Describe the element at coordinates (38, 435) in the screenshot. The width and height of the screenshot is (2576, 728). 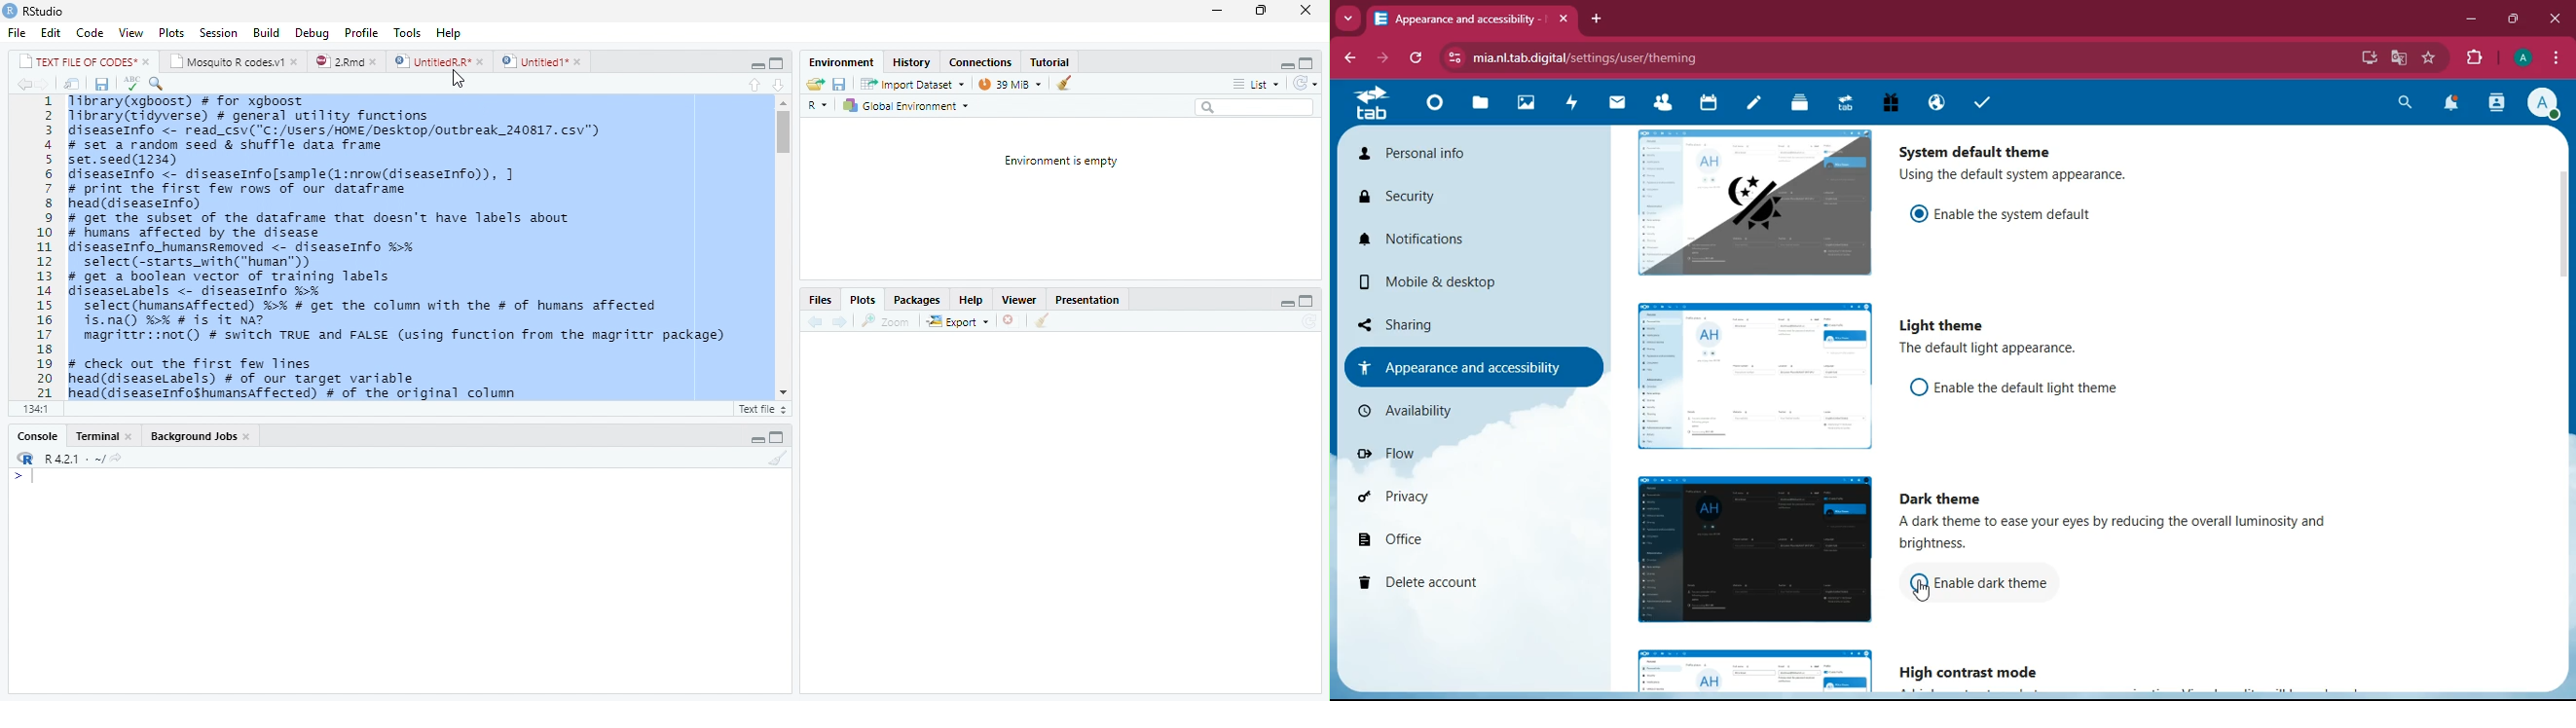
I see `Console` at that location.